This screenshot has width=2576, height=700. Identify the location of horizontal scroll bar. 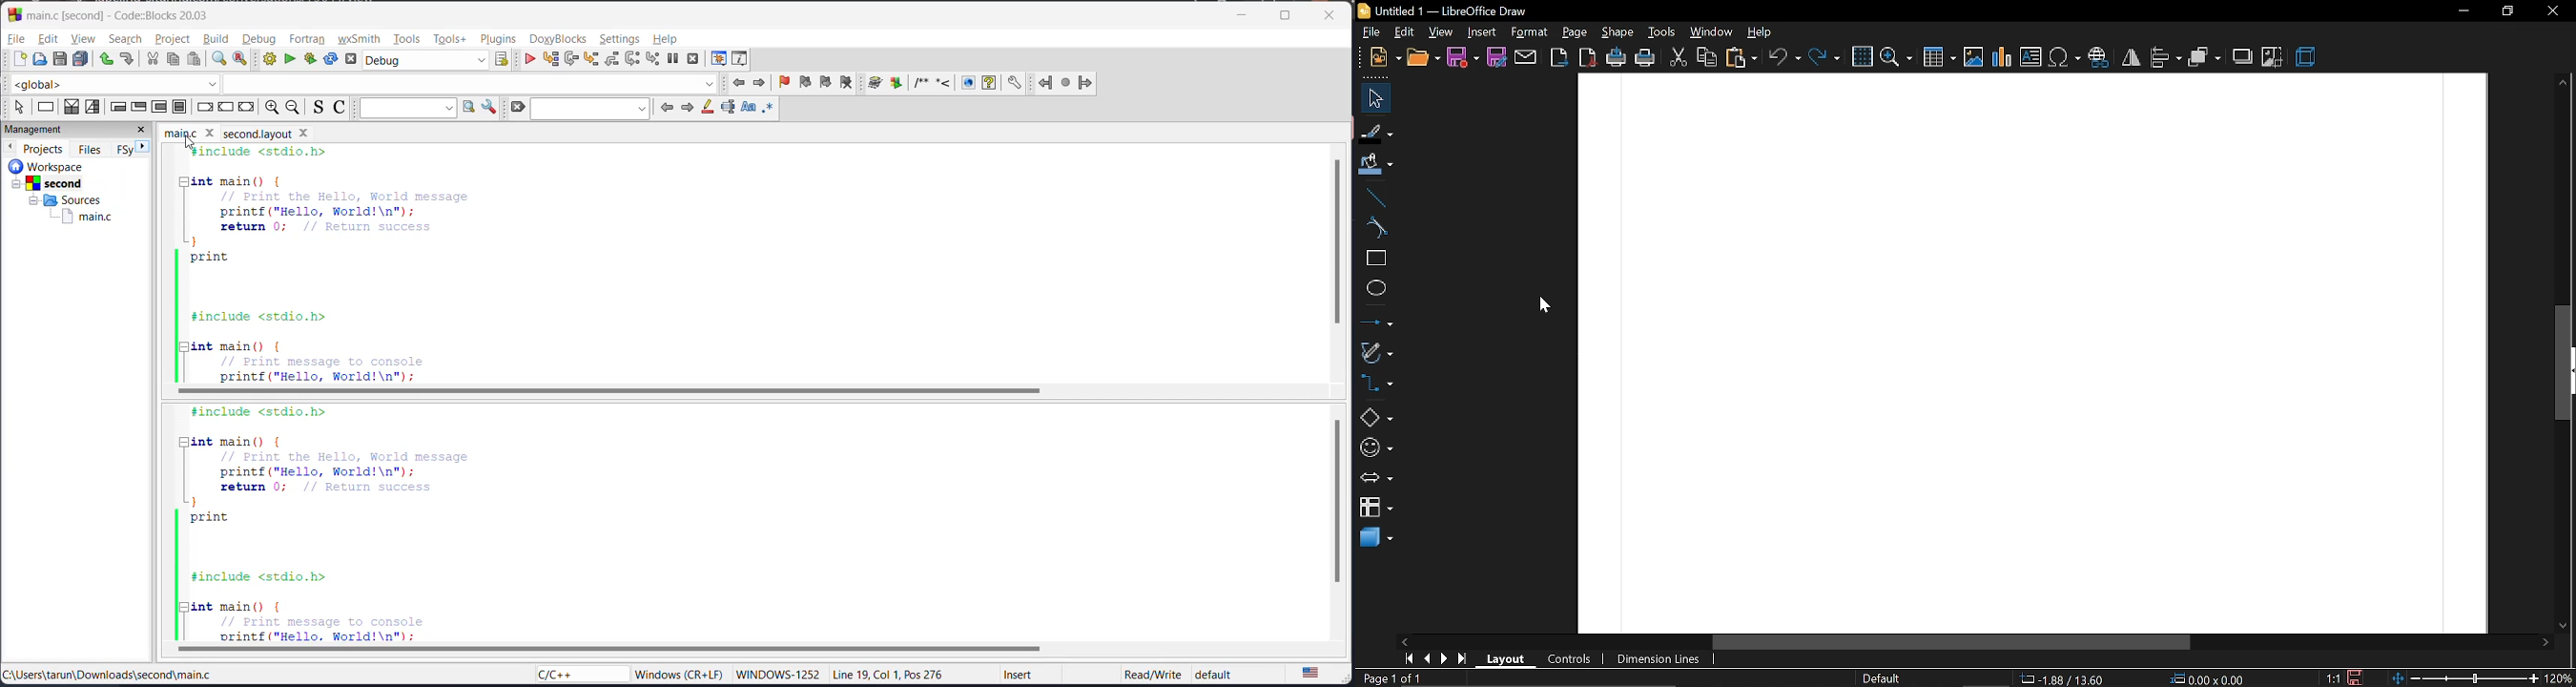
(612, 647).